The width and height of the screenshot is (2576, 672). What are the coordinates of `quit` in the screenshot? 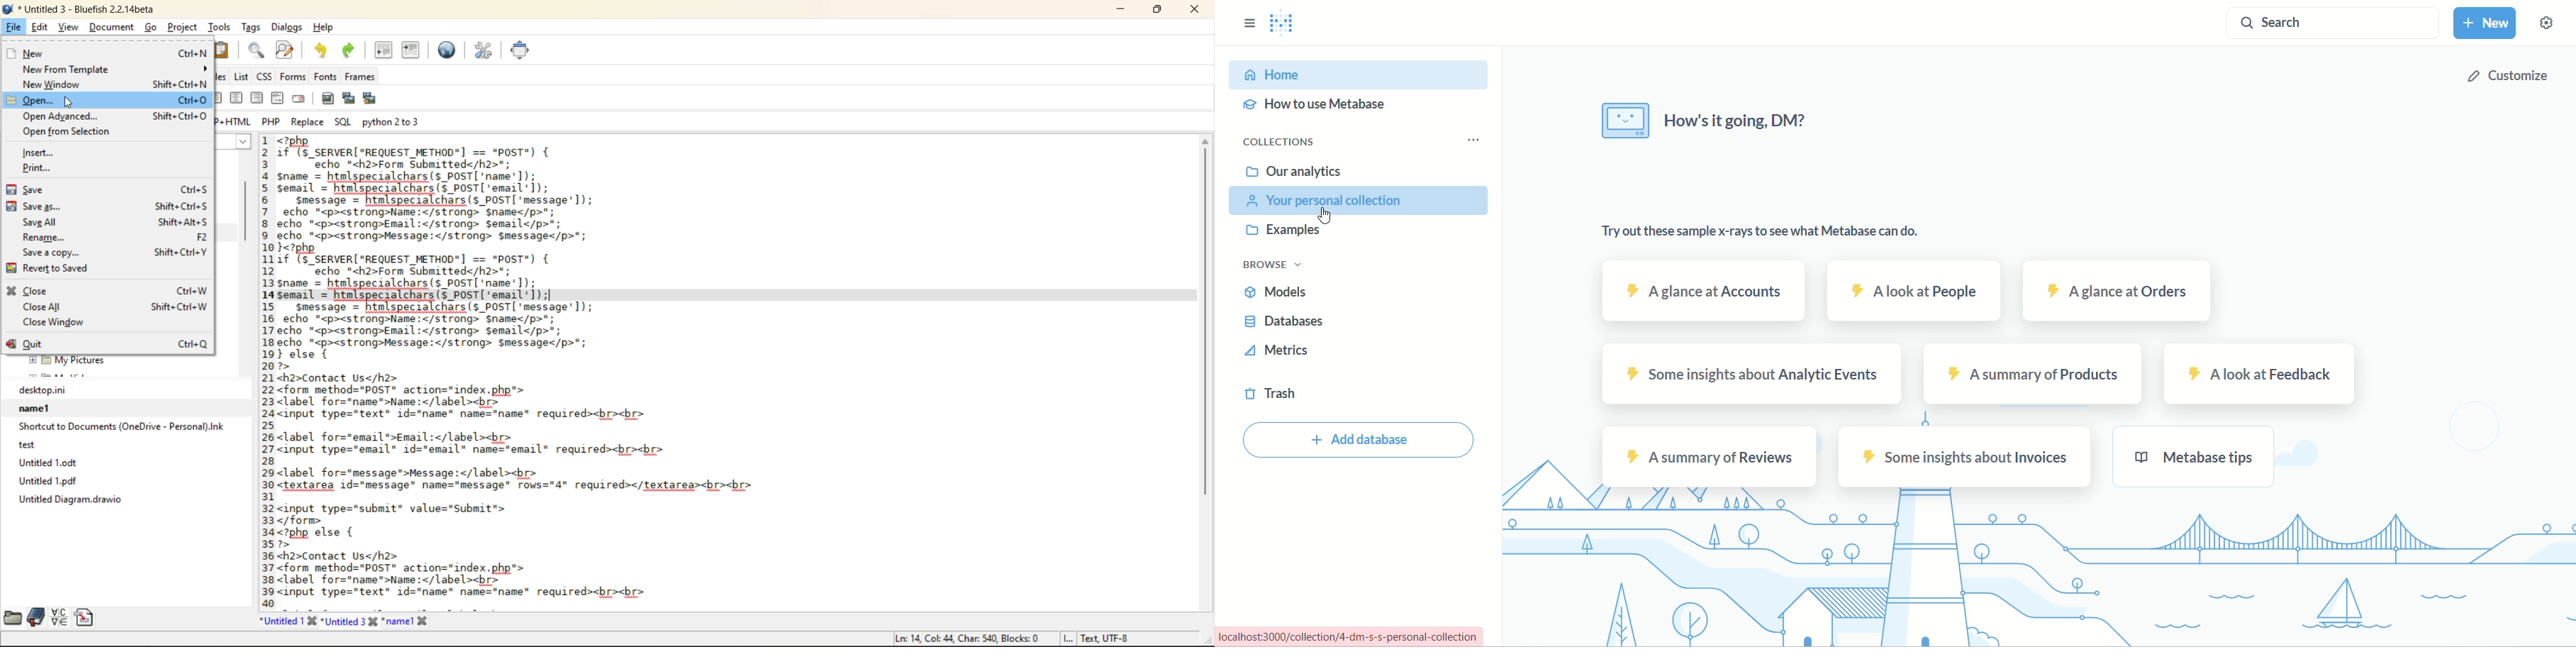 It's located at (106, 345).